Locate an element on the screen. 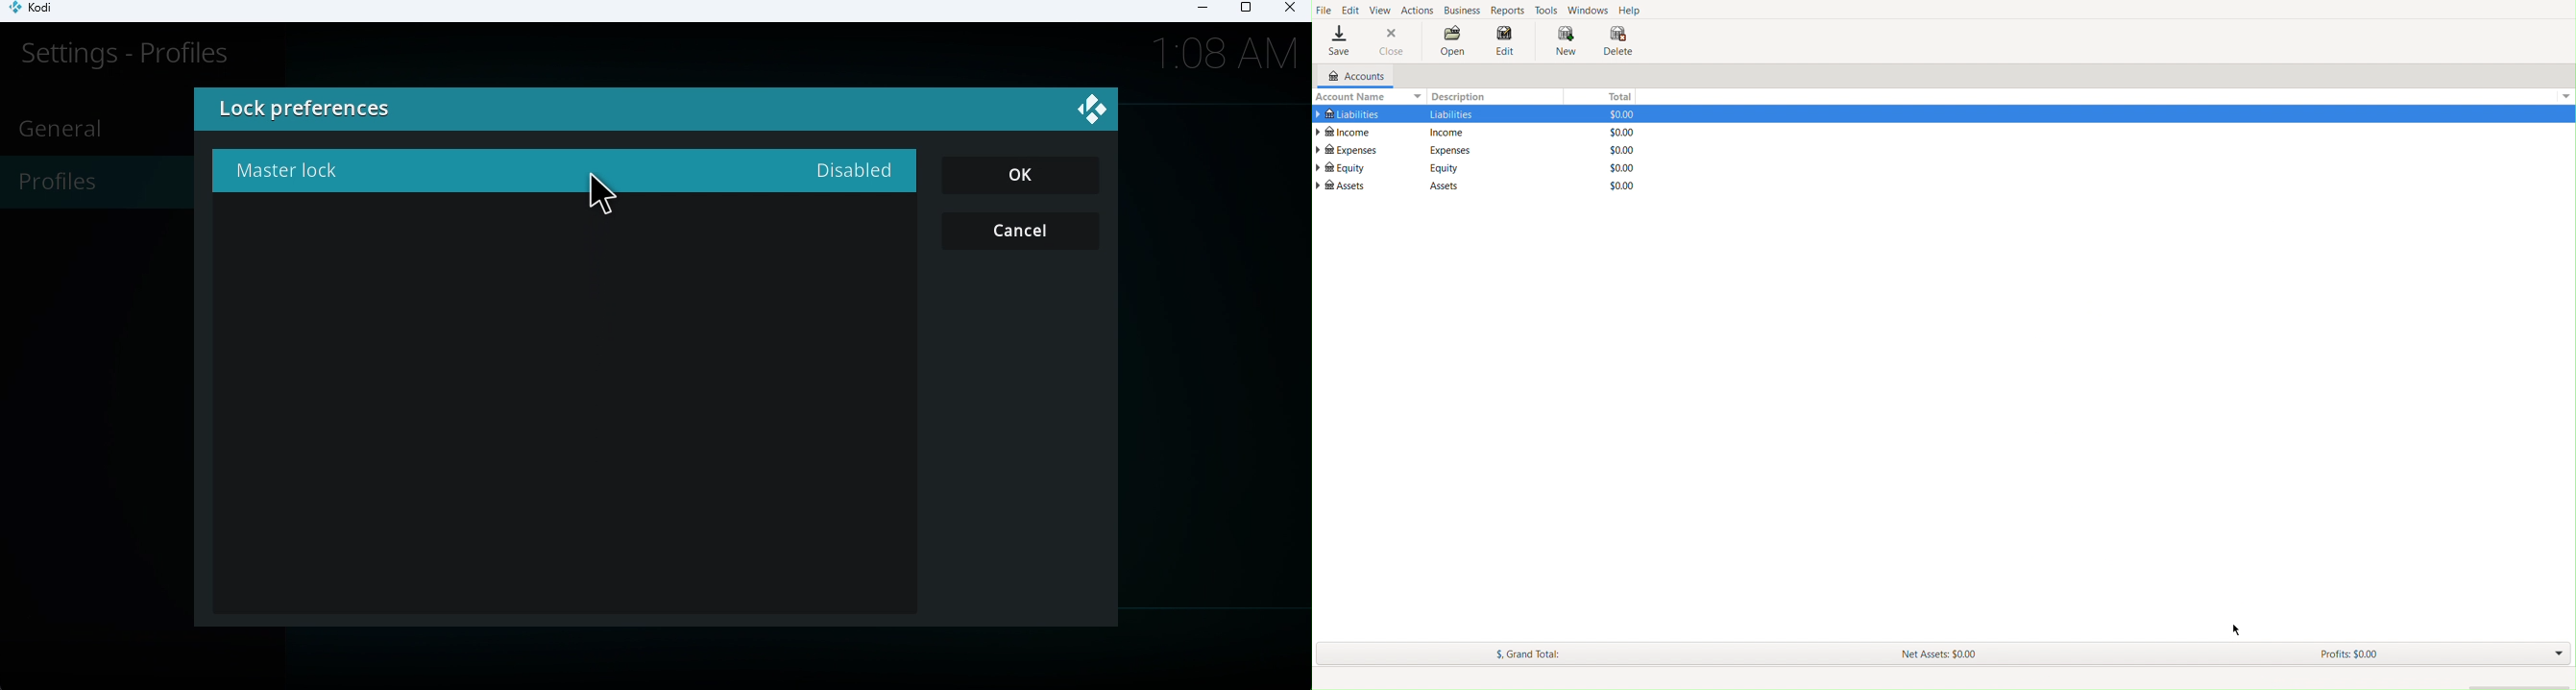  General is located at coordinates (65, 128).